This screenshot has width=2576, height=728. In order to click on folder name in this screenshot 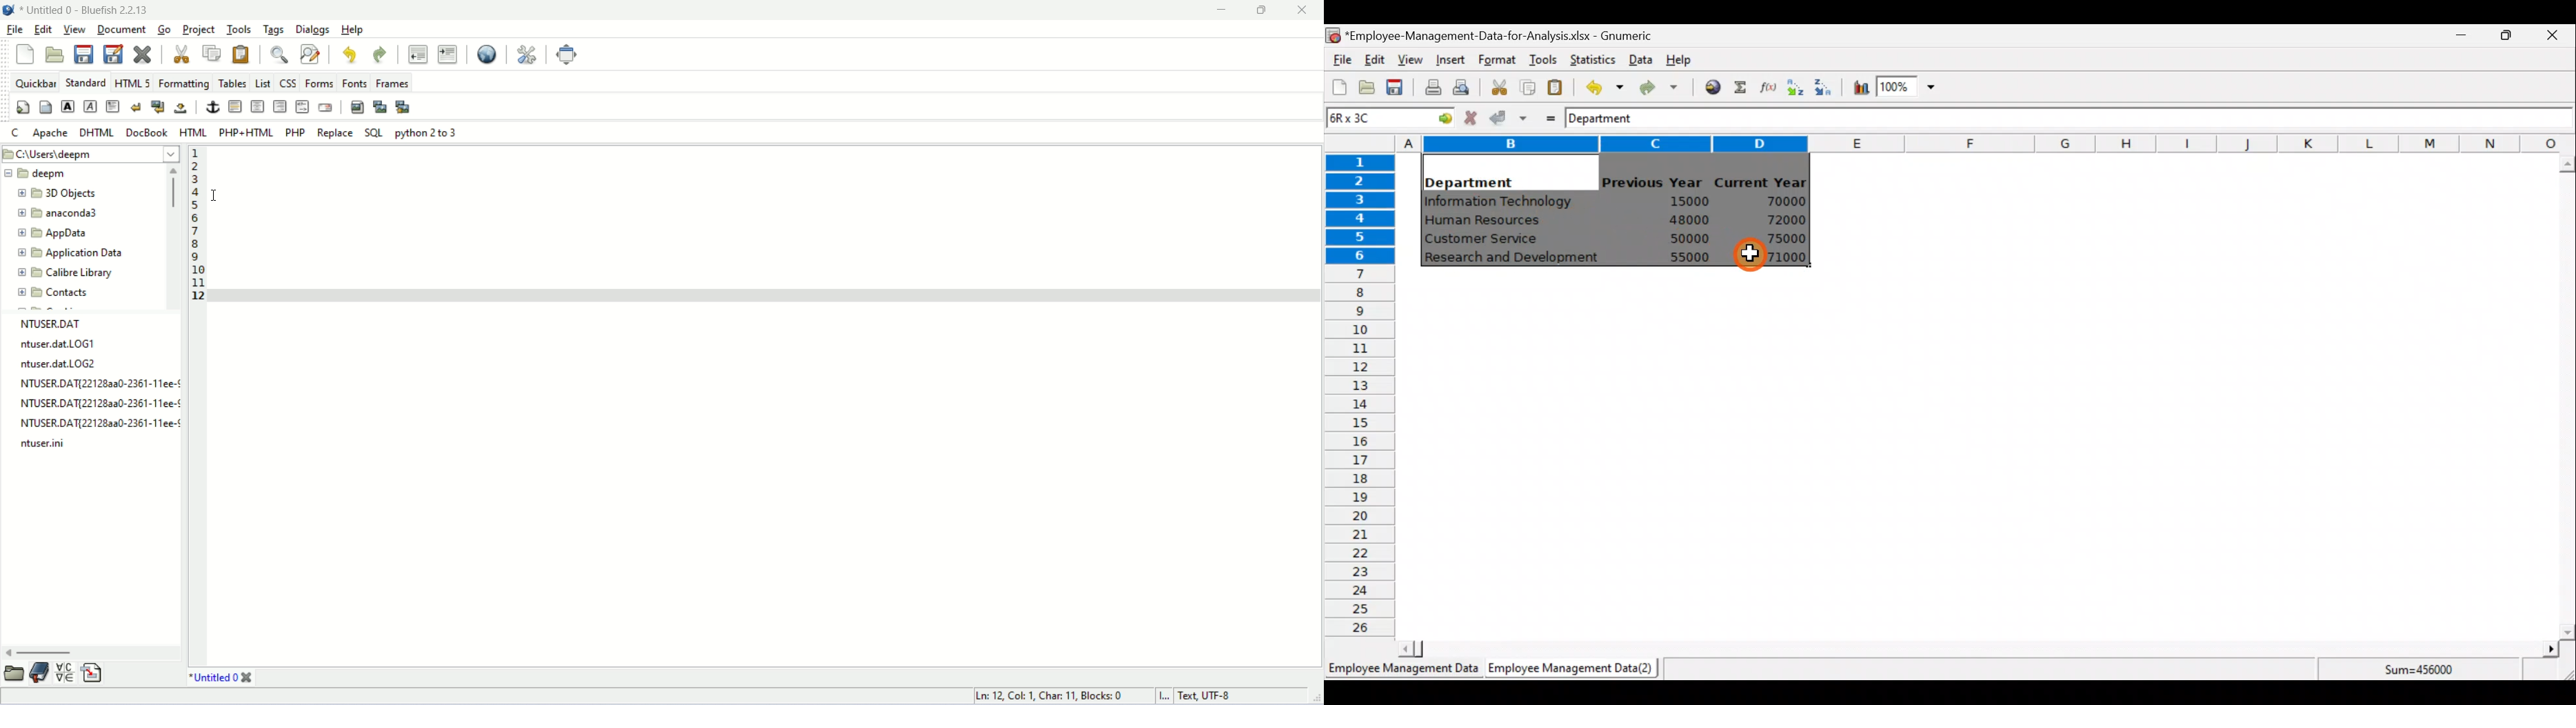, I will do `click(83, 252)`.